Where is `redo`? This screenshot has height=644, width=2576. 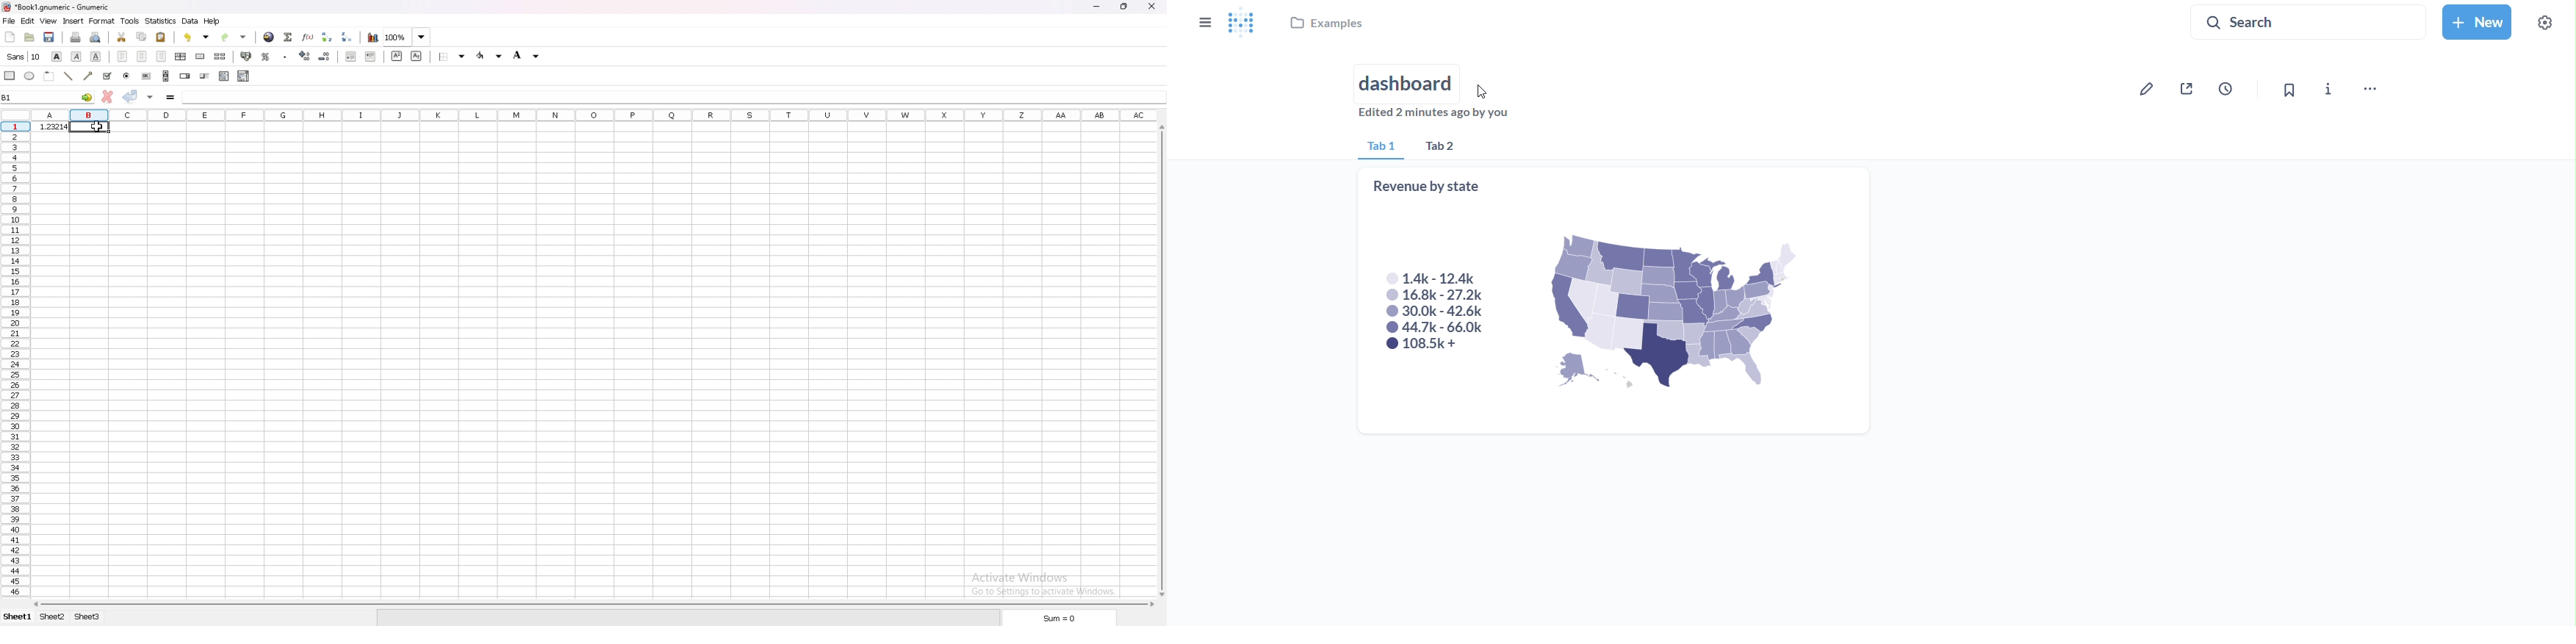
redo is located at coordinates (236, 37).